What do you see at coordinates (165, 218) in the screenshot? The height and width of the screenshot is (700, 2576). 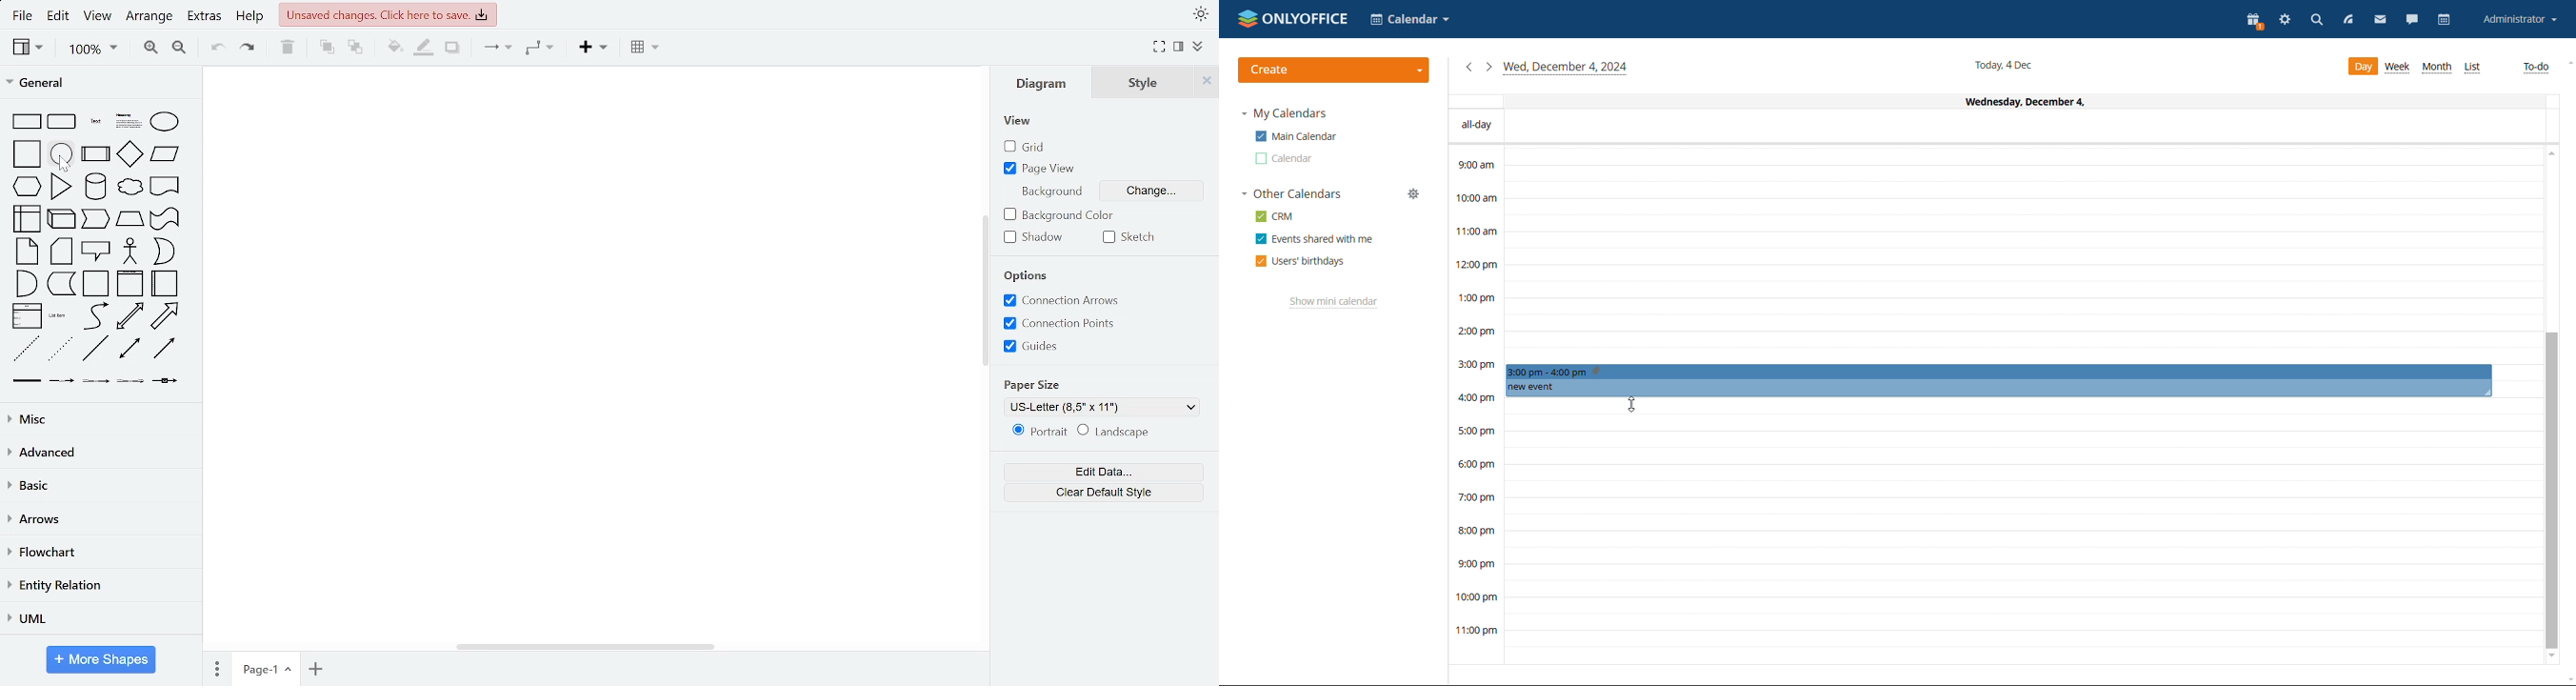 I see `tape` at bounding box center [165, 218].